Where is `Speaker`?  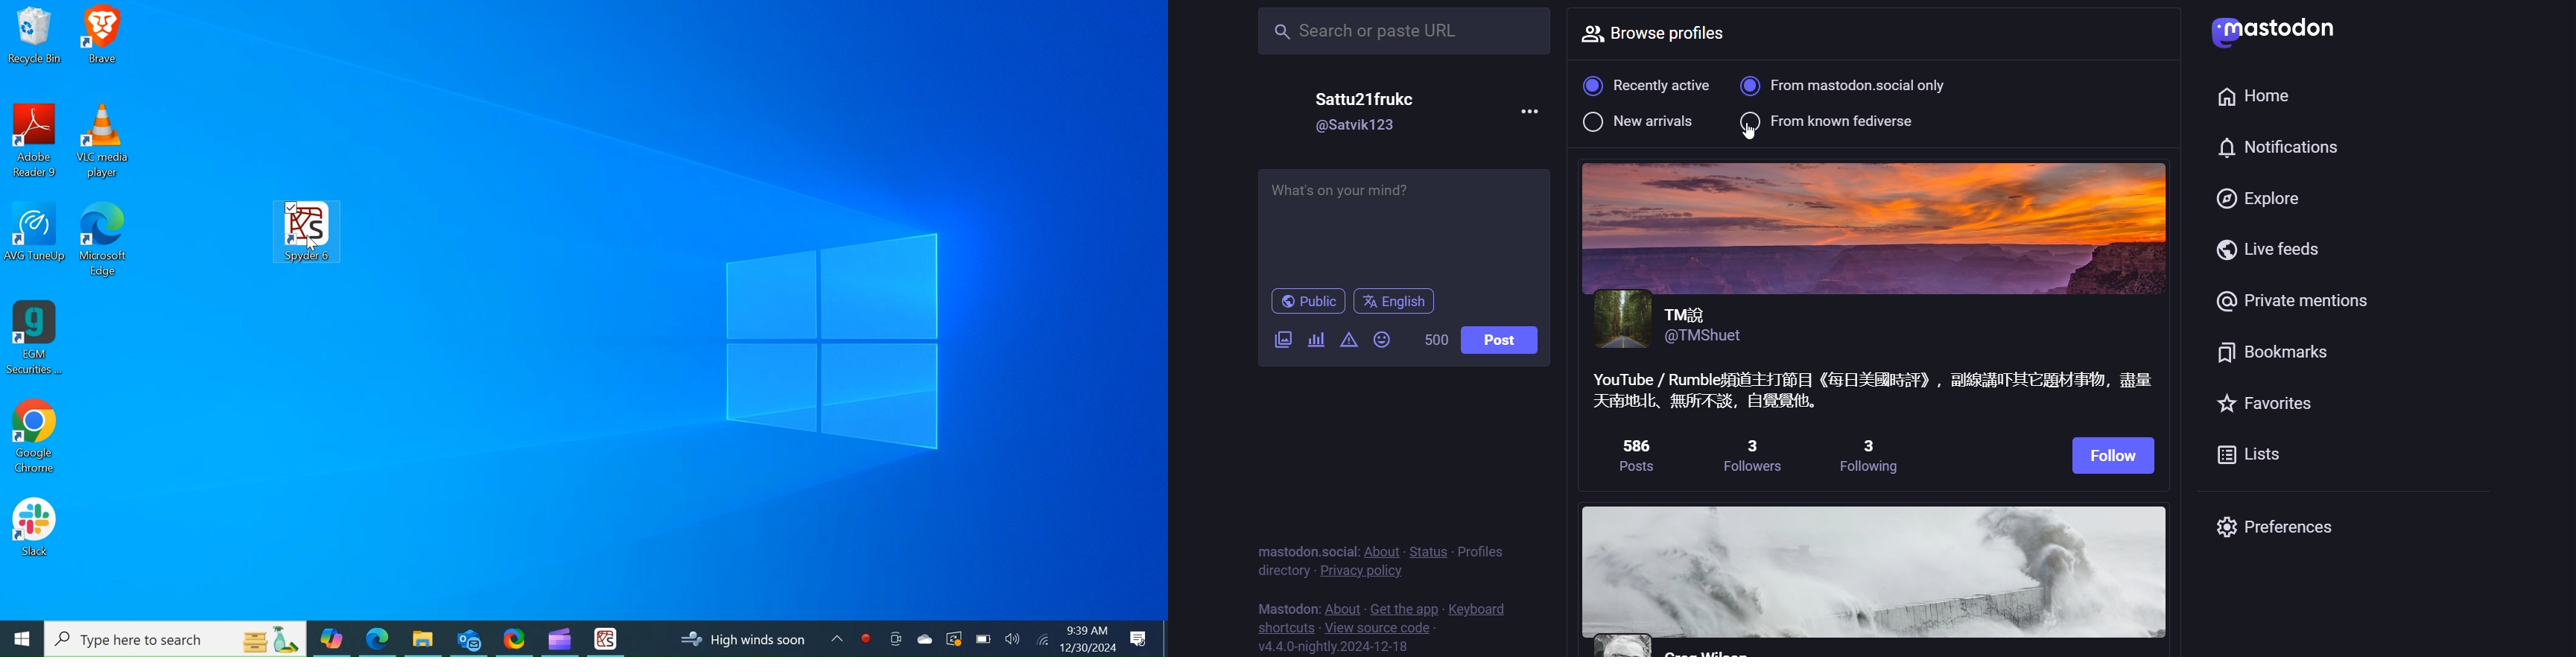 Speaker is located at coordinates (1012, 638).